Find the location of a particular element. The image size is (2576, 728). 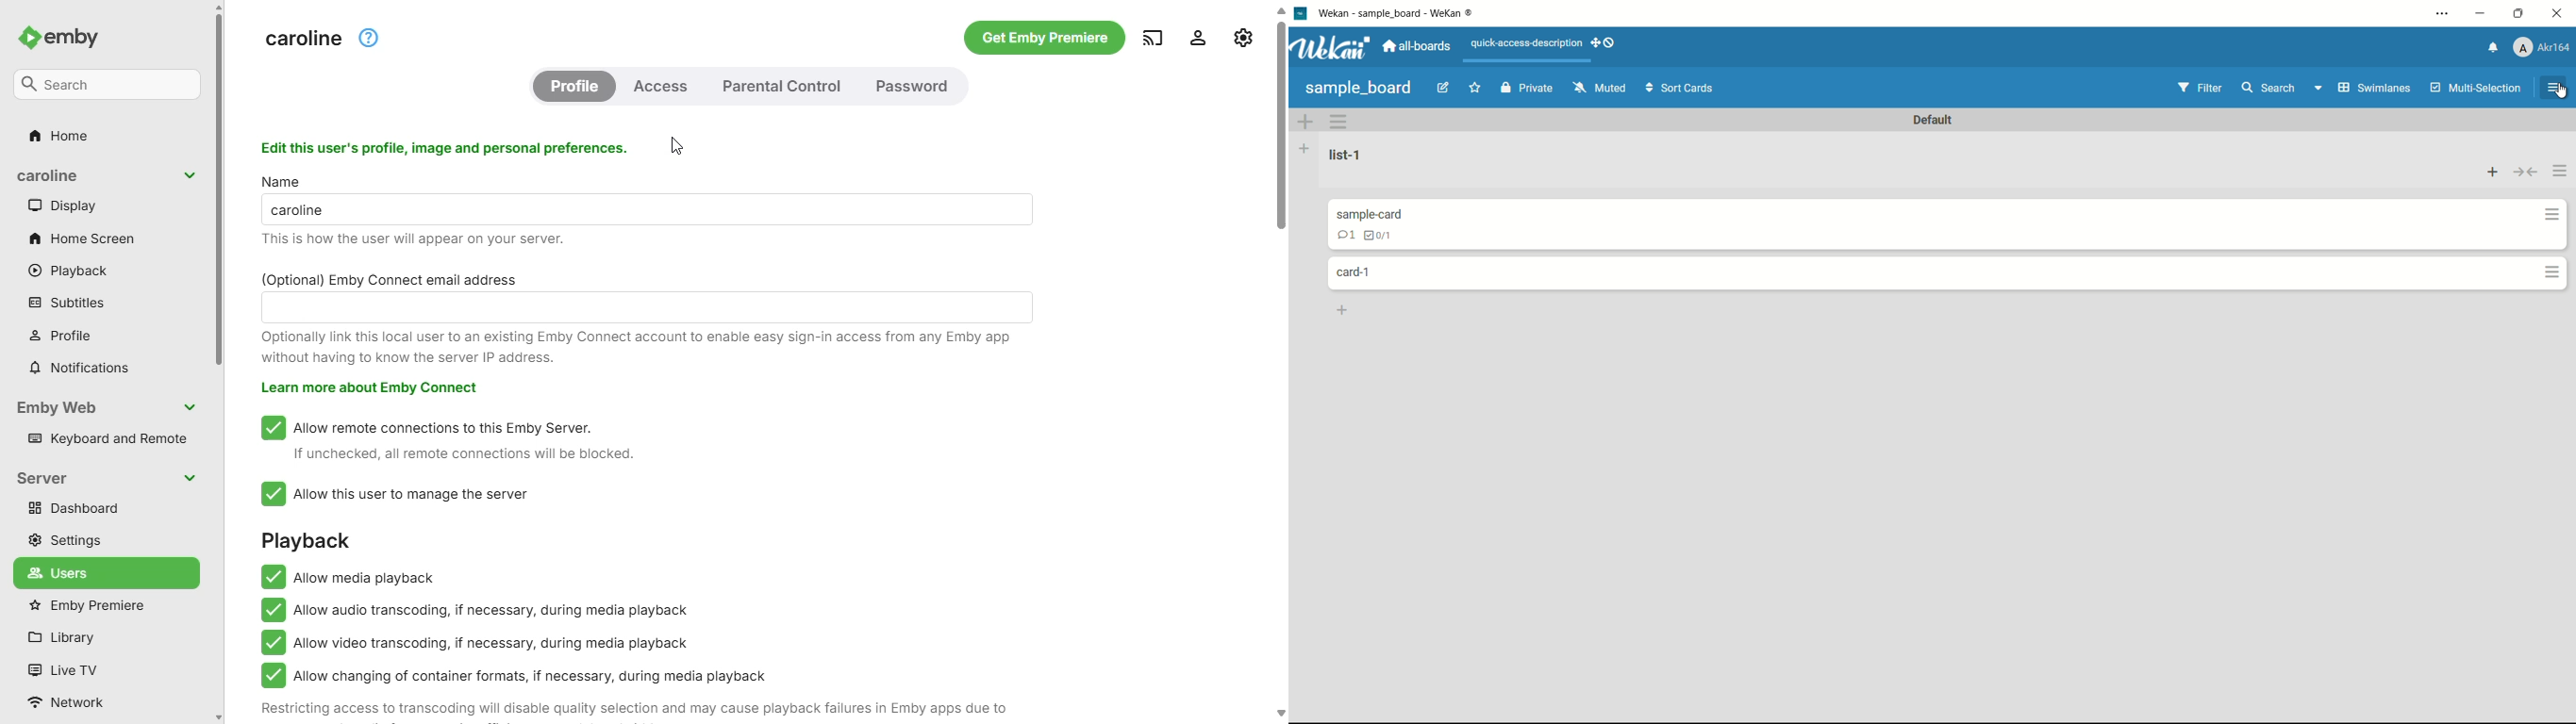

display name is located at coordinates (108, 175).